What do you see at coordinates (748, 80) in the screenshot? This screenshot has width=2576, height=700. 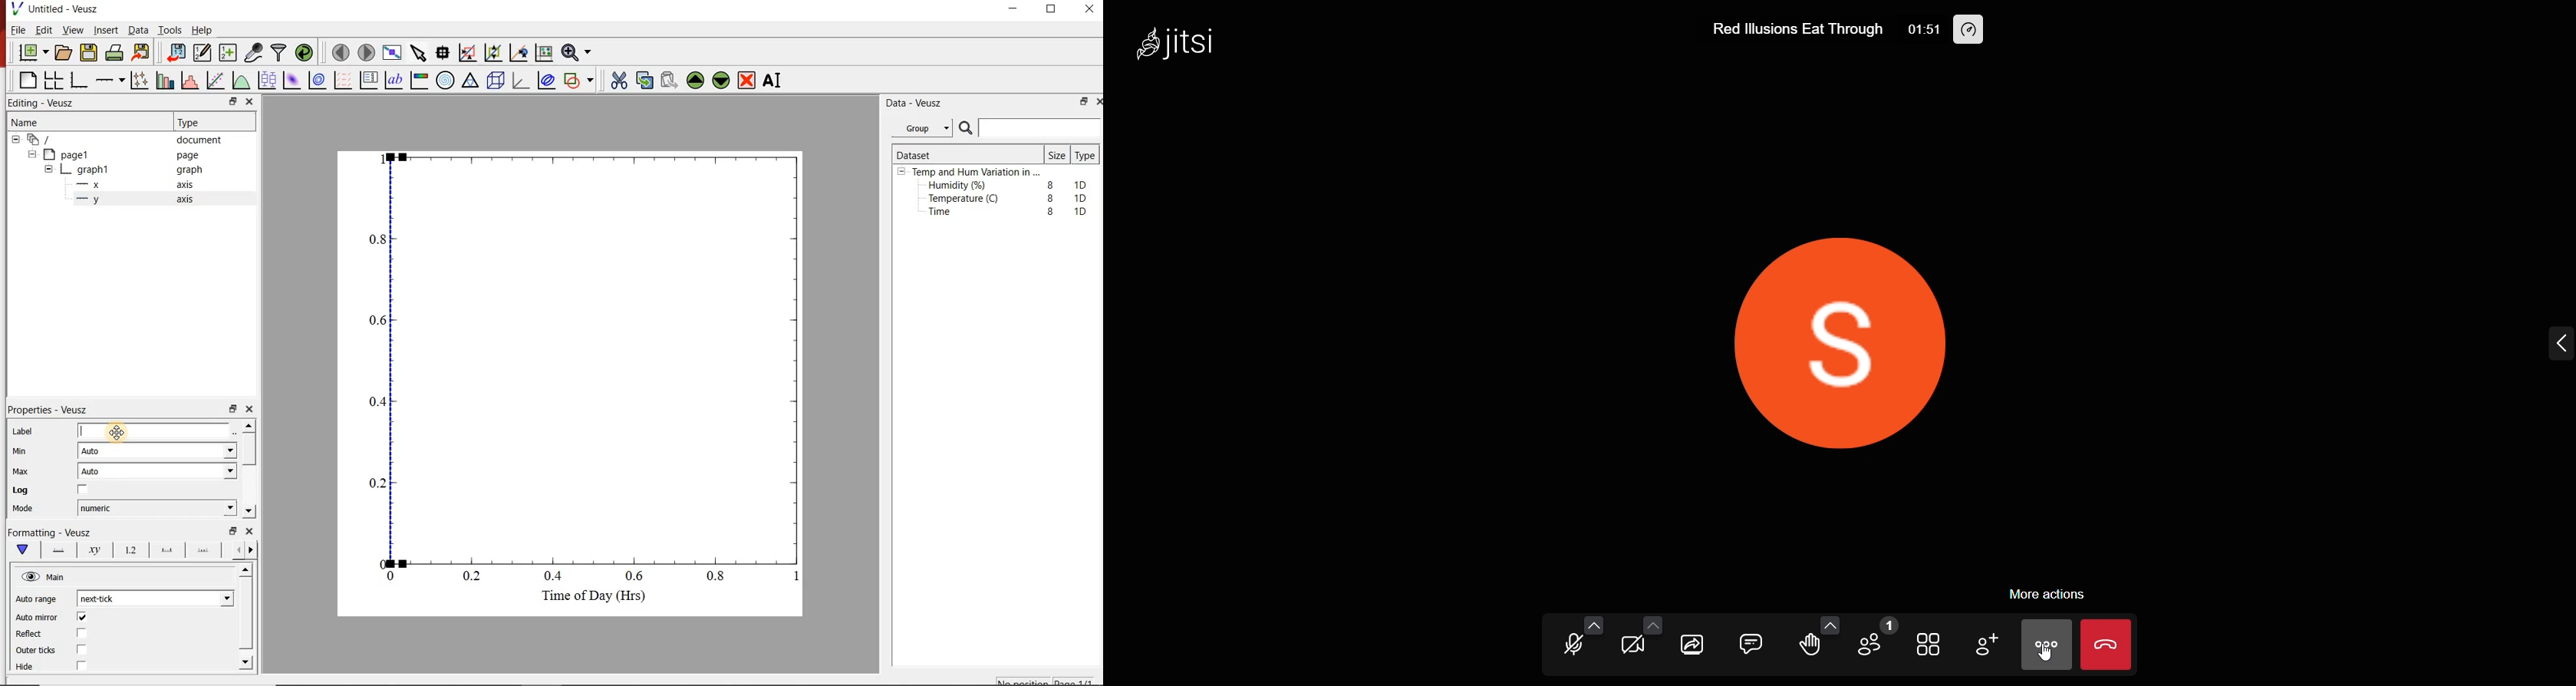 I see `Remove the selected widget` at bounding box center [748, 80].